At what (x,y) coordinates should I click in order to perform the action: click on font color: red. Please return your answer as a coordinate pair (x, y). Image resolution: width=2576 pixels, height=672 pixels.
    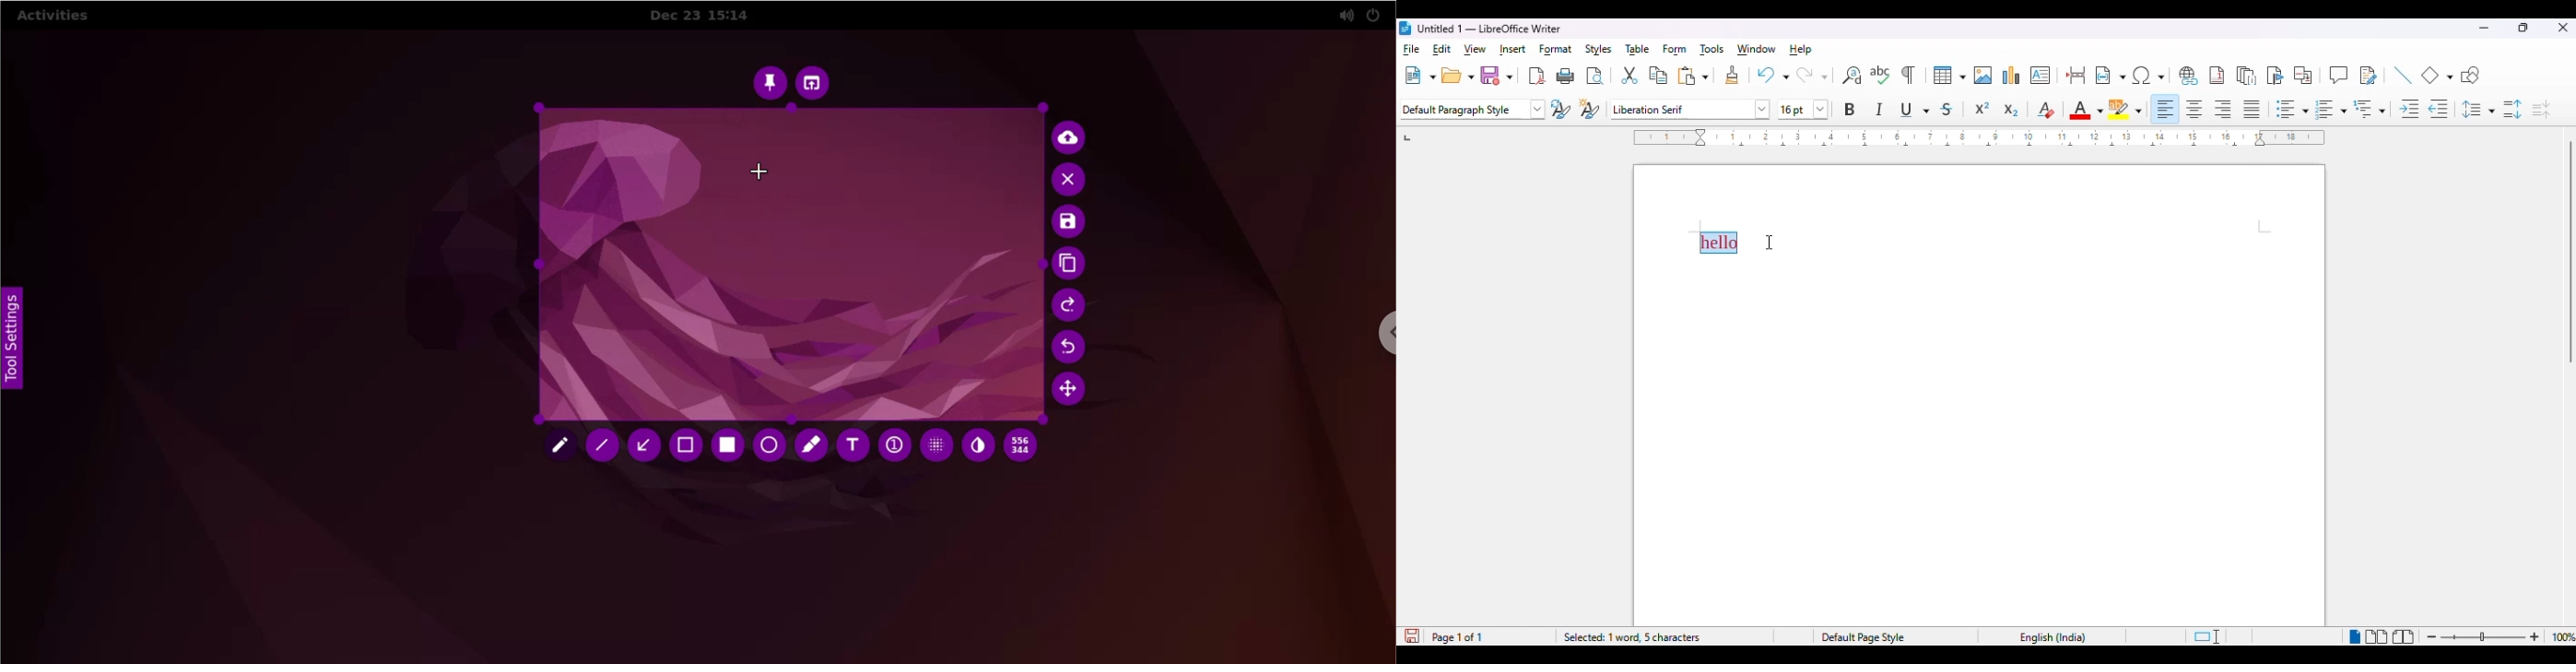
    Looking at the image, I should click on (2087, 110).